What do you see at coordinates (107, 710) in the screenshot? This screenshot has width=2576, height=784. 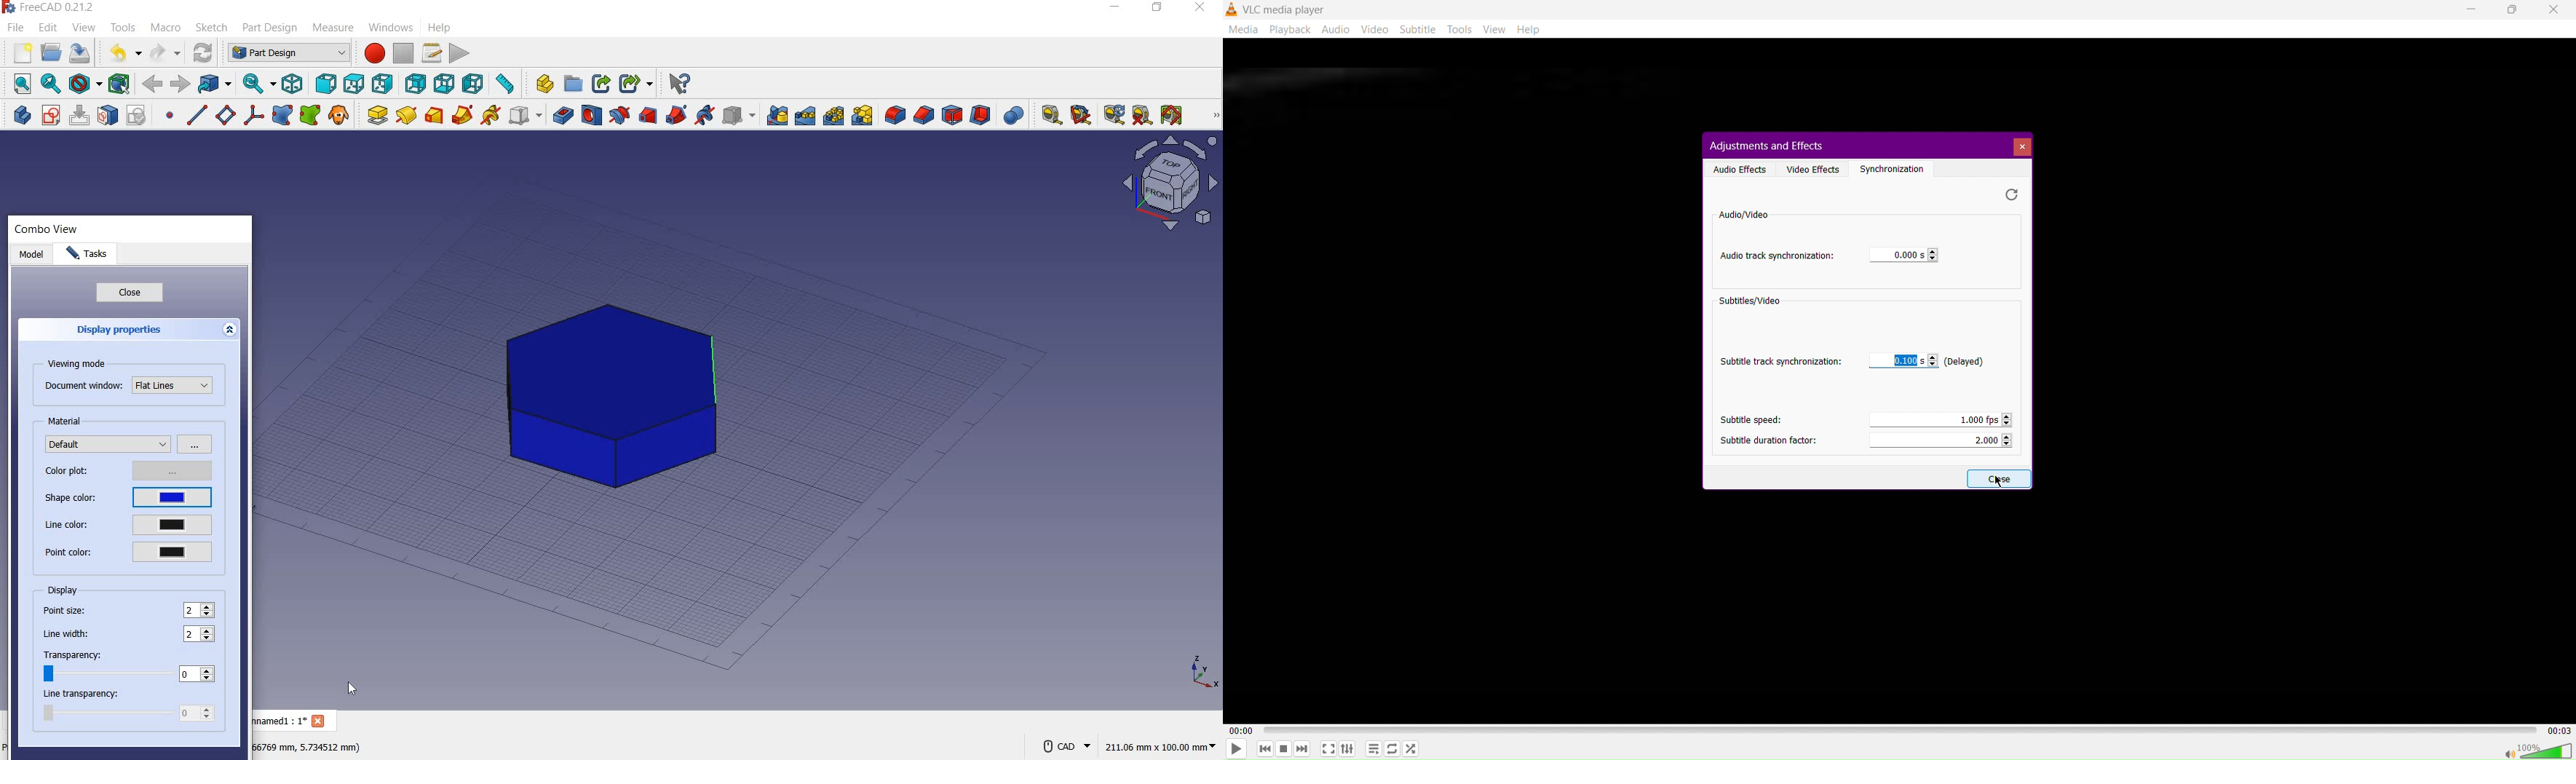 I see `line transparency` at bounding box center [107, 710].